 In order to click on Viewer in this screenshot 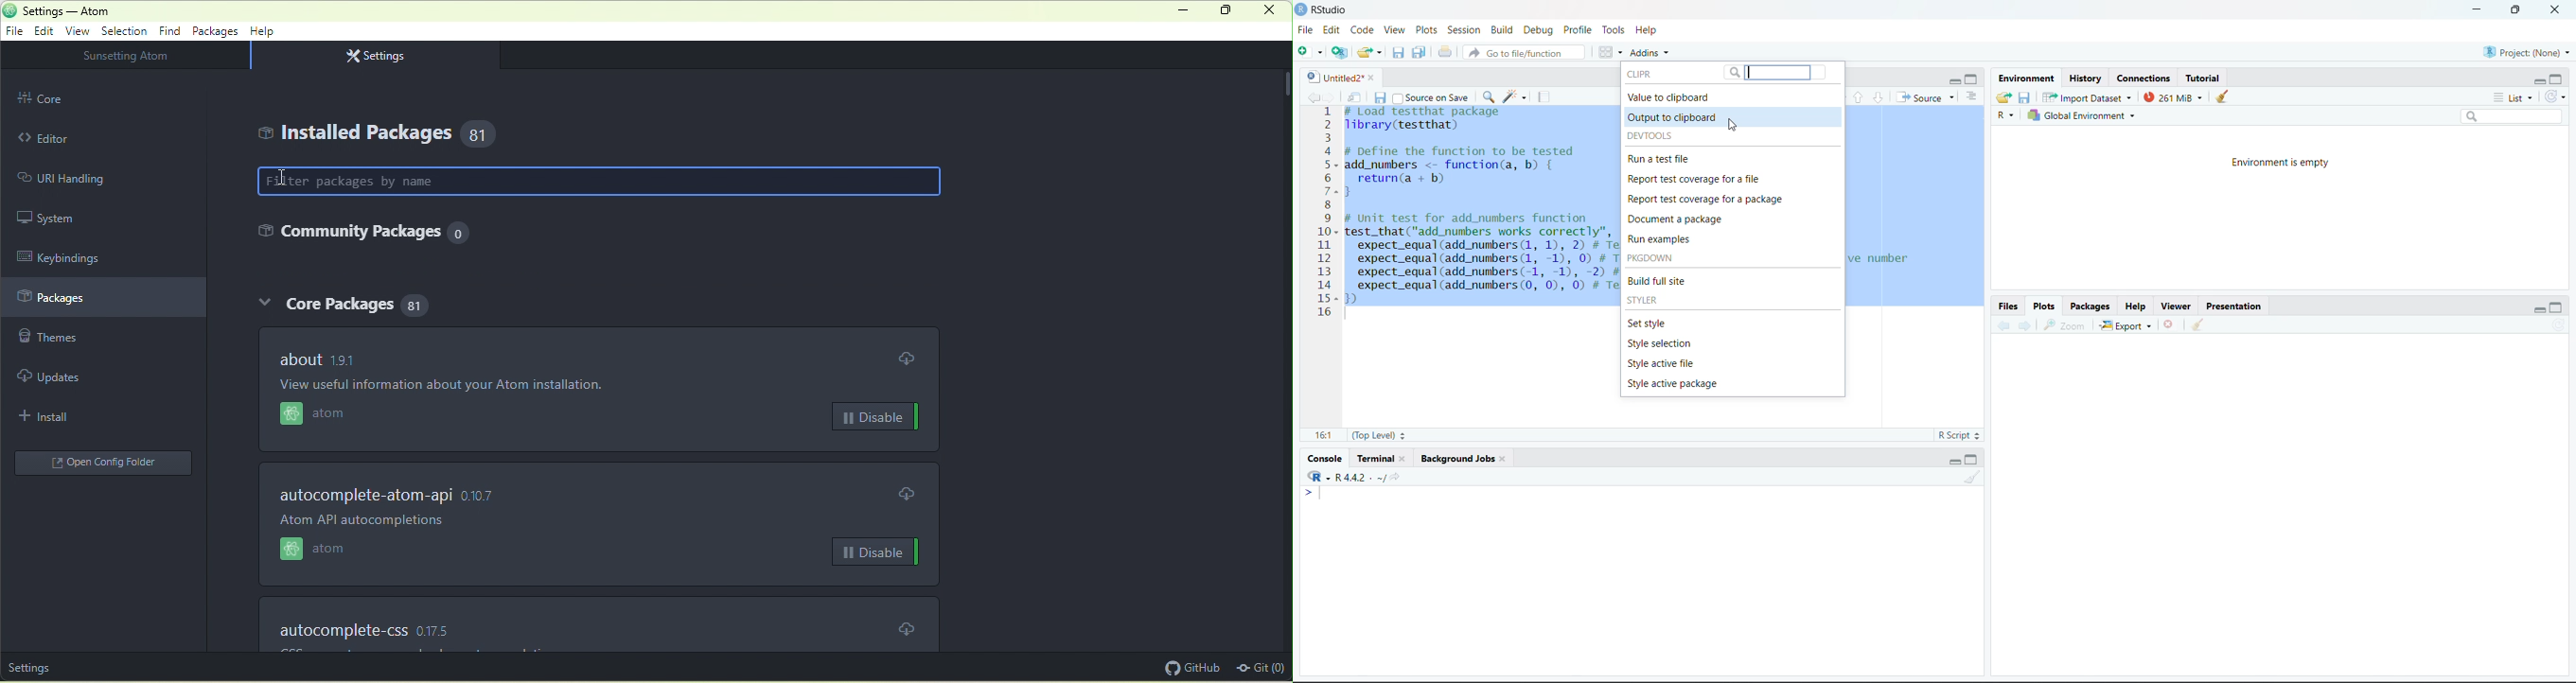, I will do `click(2175, 307)`.